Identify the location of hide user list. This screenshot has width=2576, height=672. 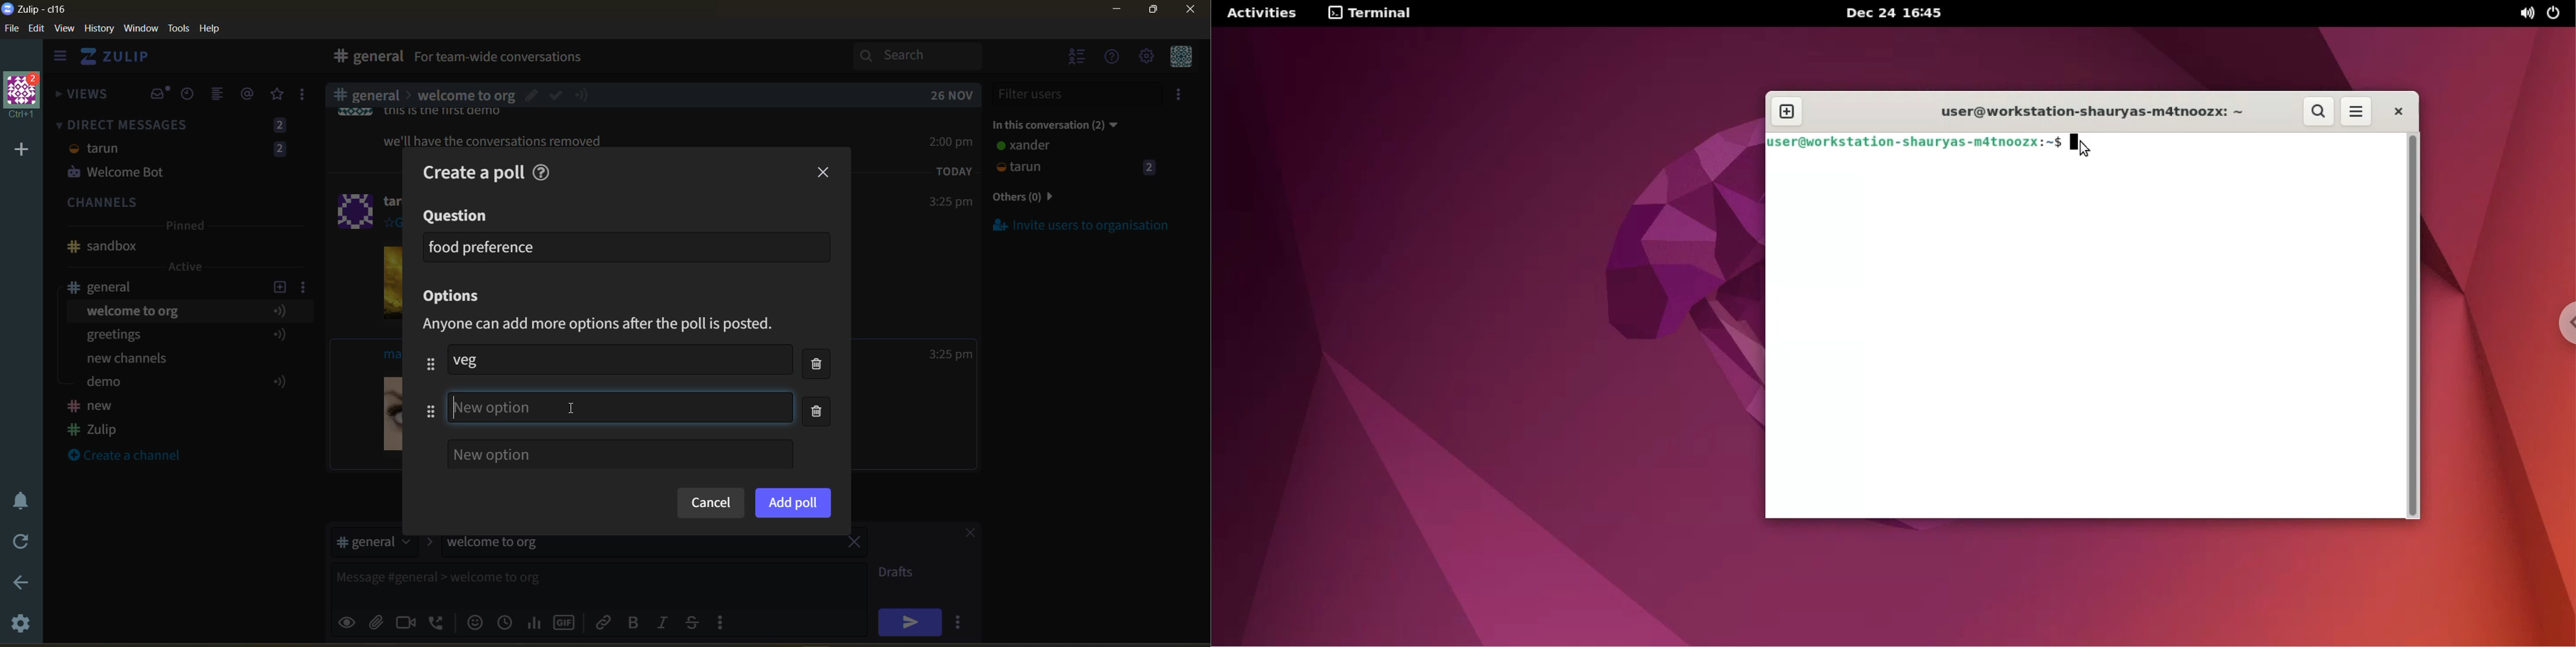
(1078, 58).